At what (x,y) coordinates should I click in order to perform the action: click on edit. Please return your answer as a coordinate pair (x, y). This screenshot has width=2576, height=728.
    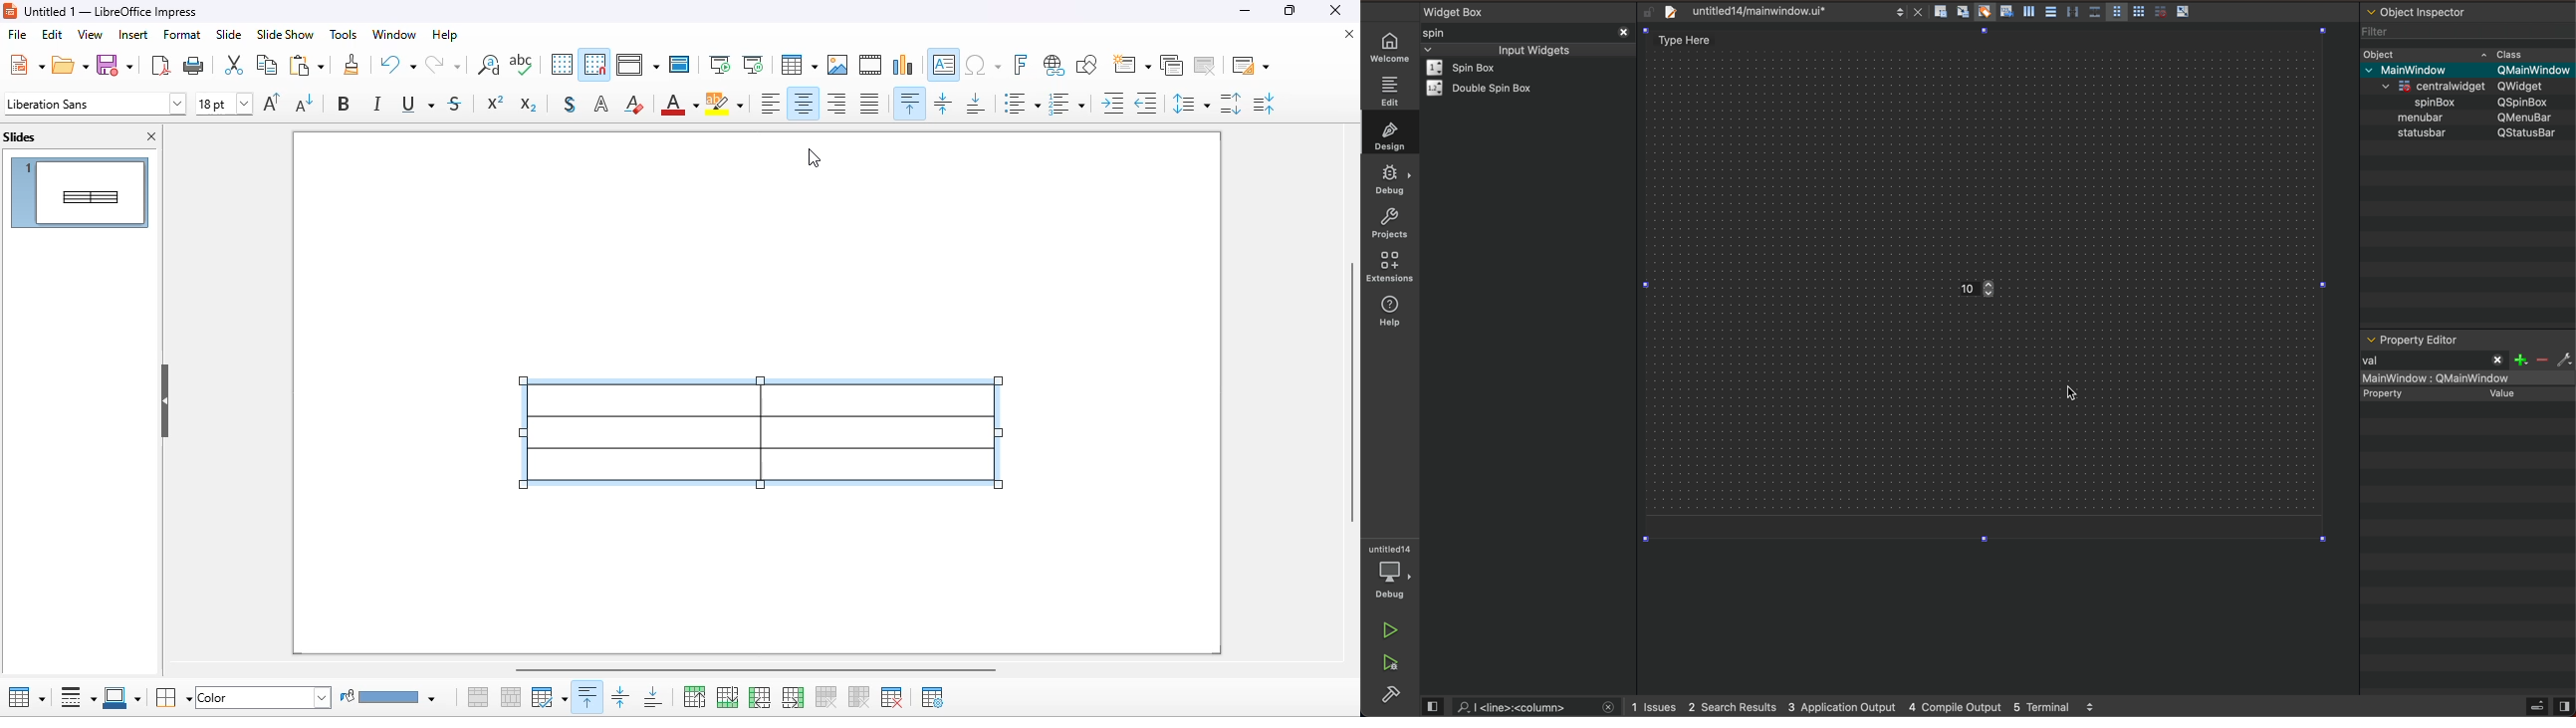
    Looking at the image, I should click on (1388, 91).